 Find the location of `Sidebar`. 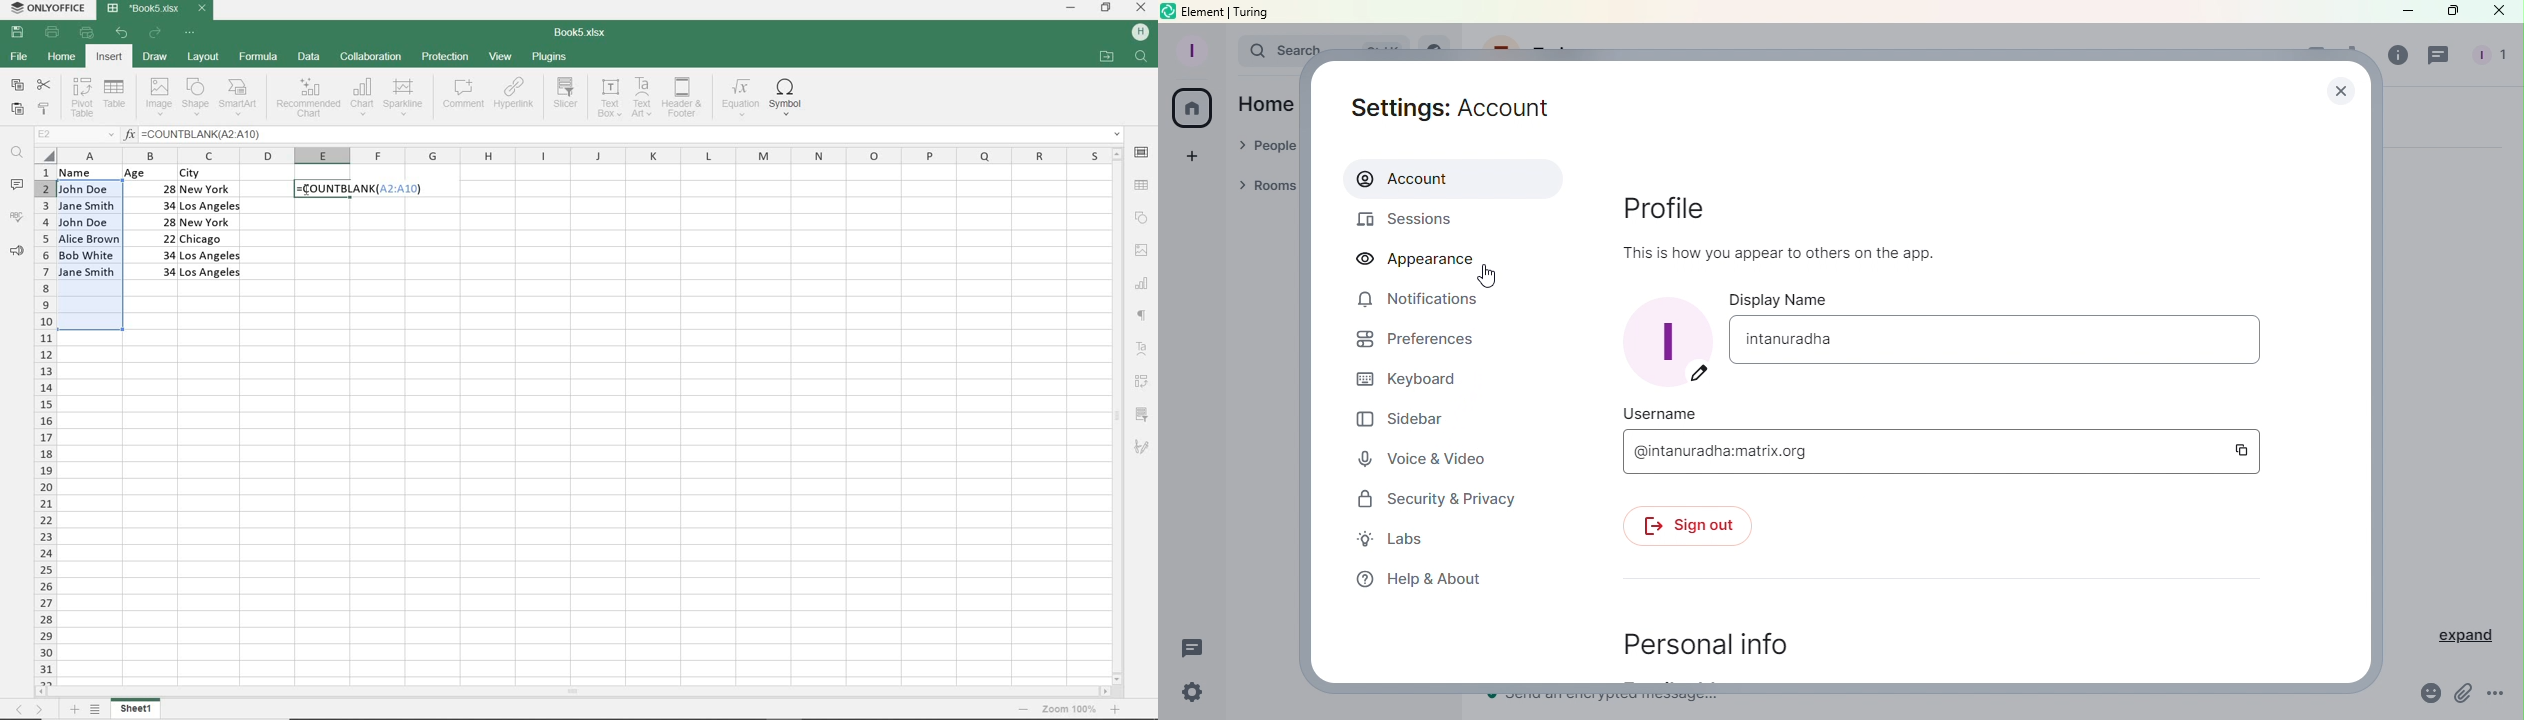

Sidebar is located at coordinates (1400, 418).